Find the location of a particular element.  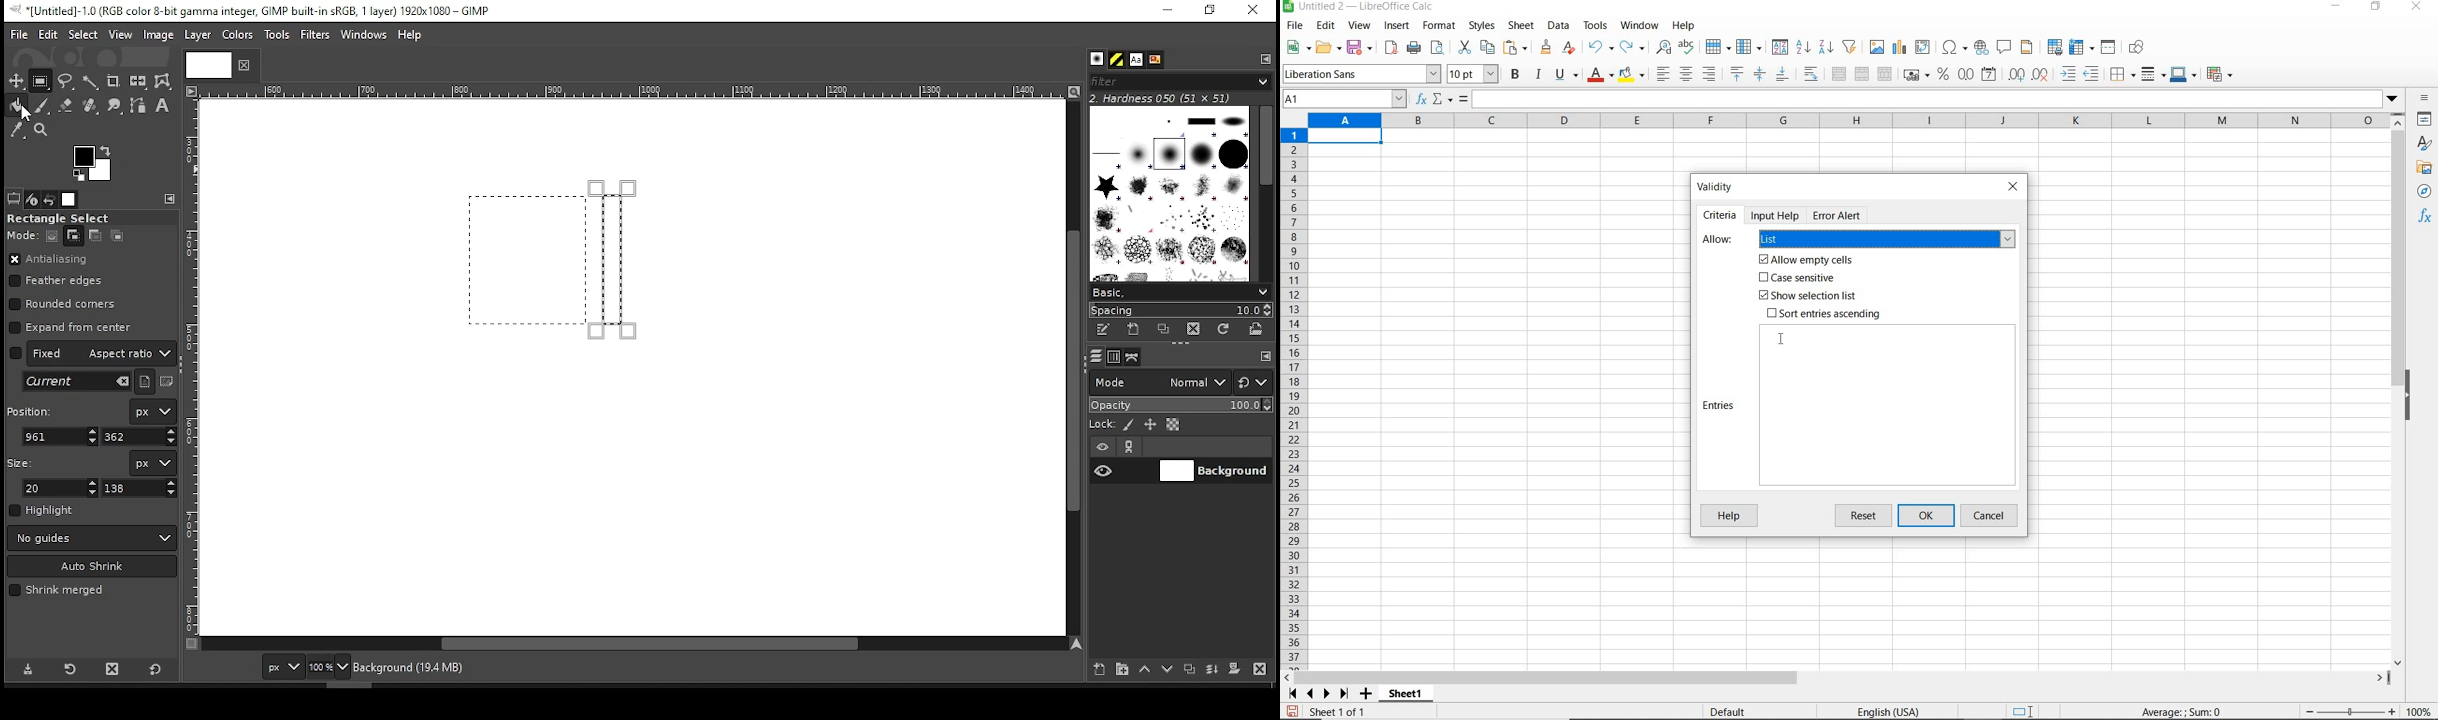

data is located at coordinates (1558, 25).